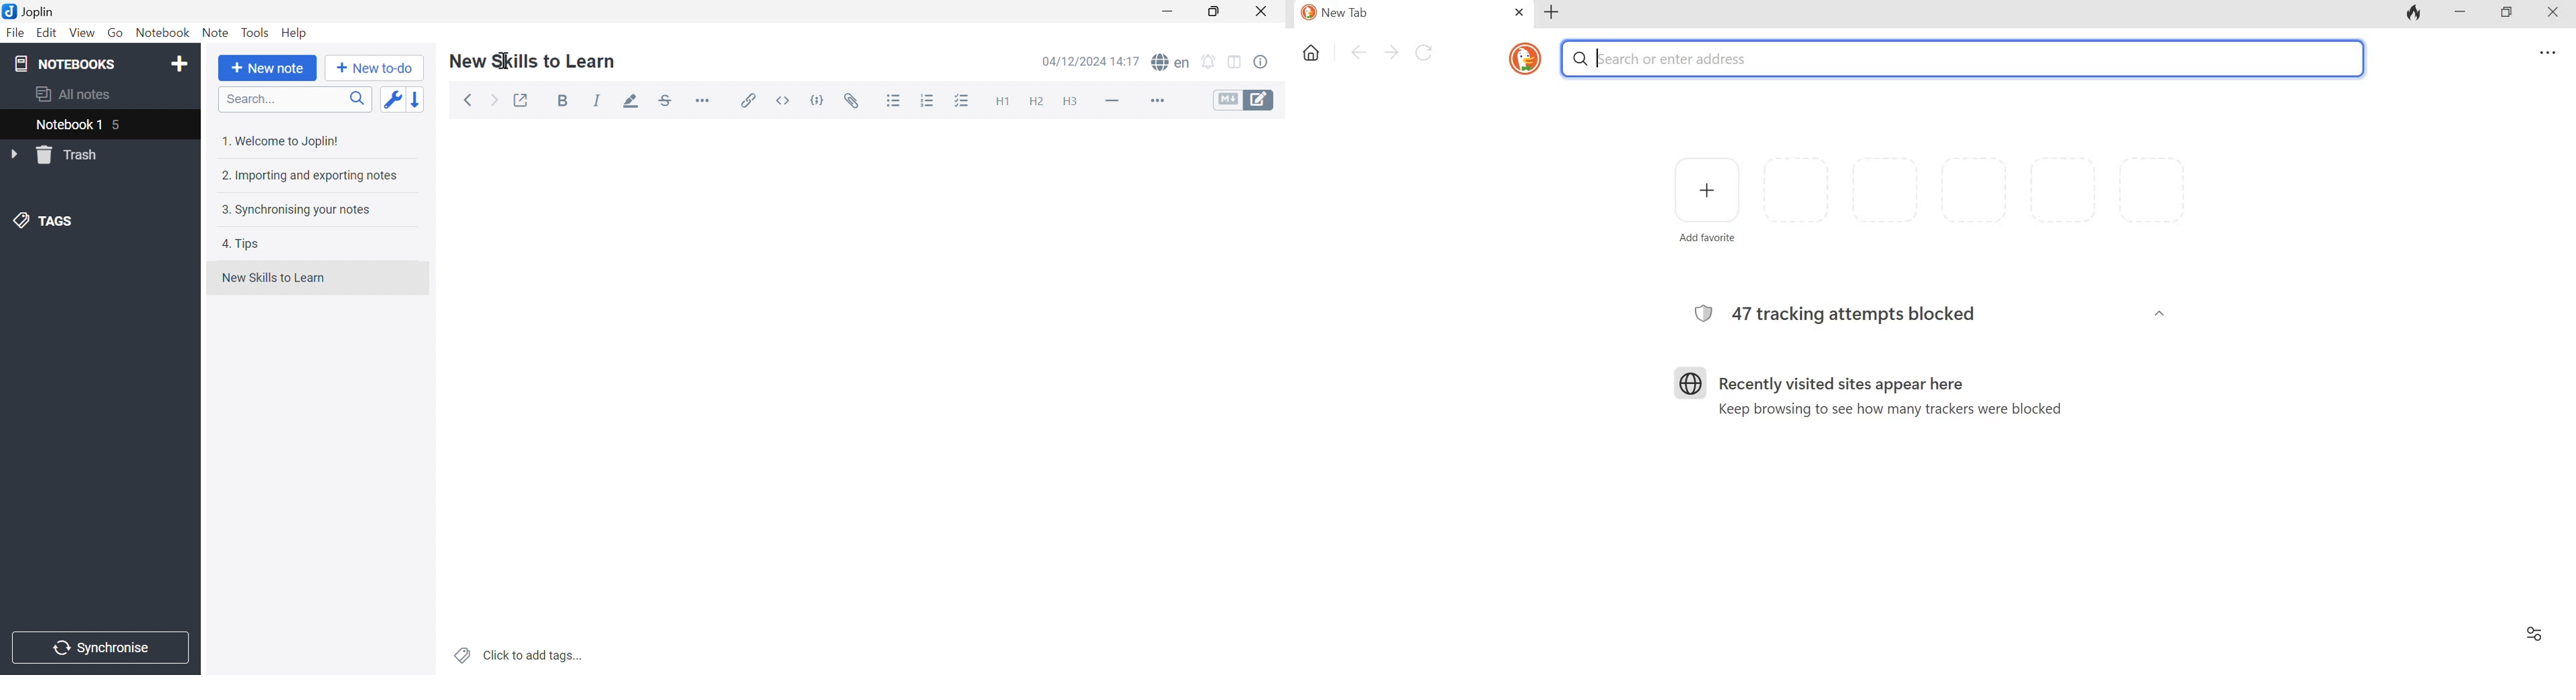  Describe the element at coordinates (374, 68) in the screenshot. I see `New to-do` at that location.